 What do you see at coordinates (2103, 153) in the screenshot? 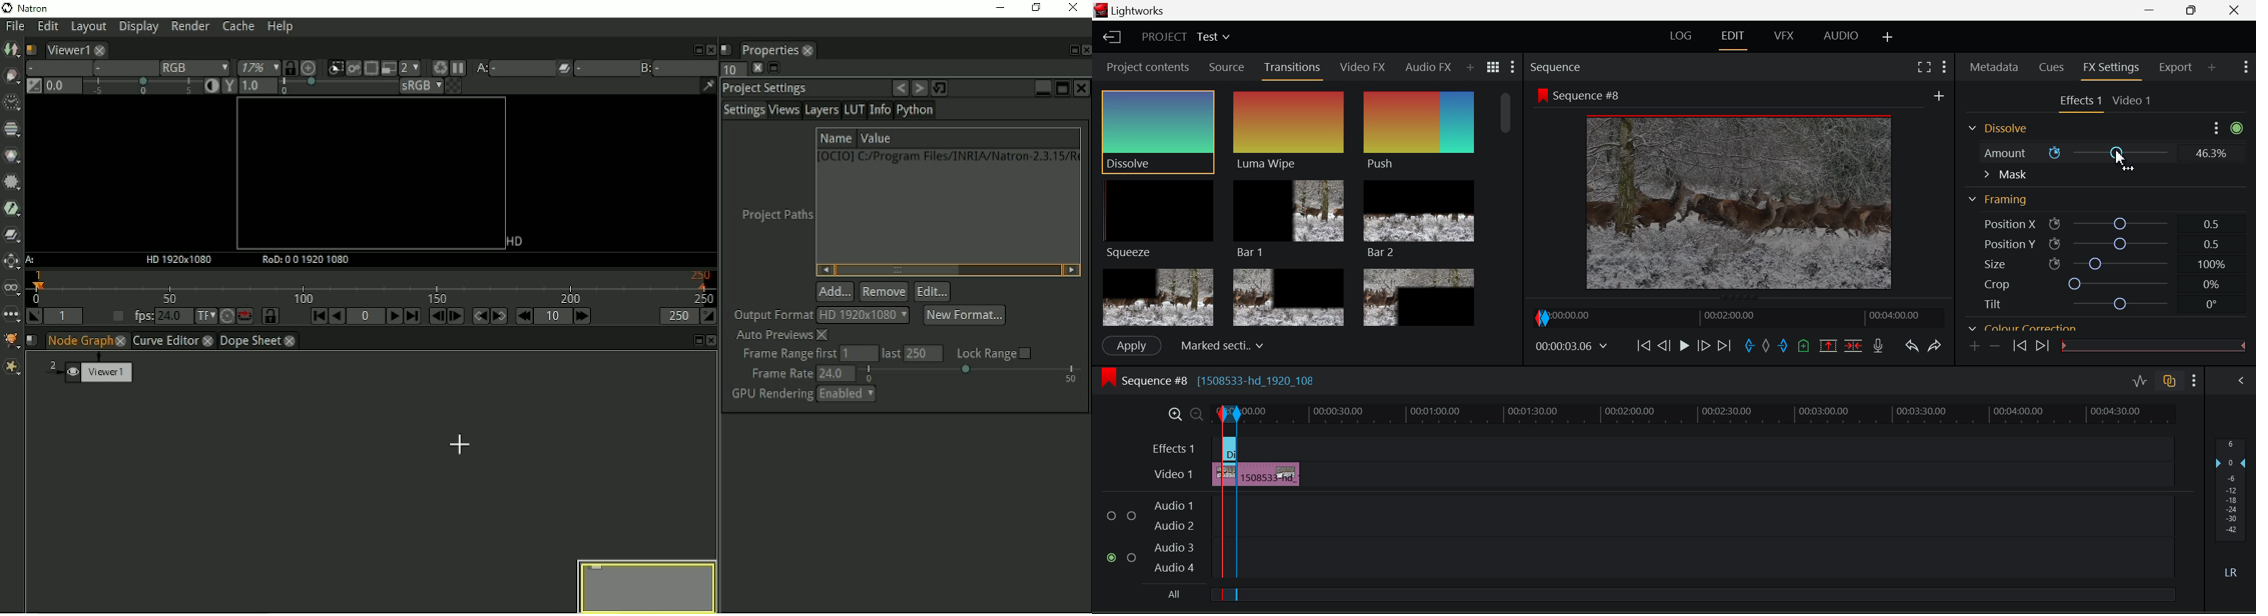
I see `Cursor MOUSE_DOWN on Amount` at bounding box center [2103, 153].